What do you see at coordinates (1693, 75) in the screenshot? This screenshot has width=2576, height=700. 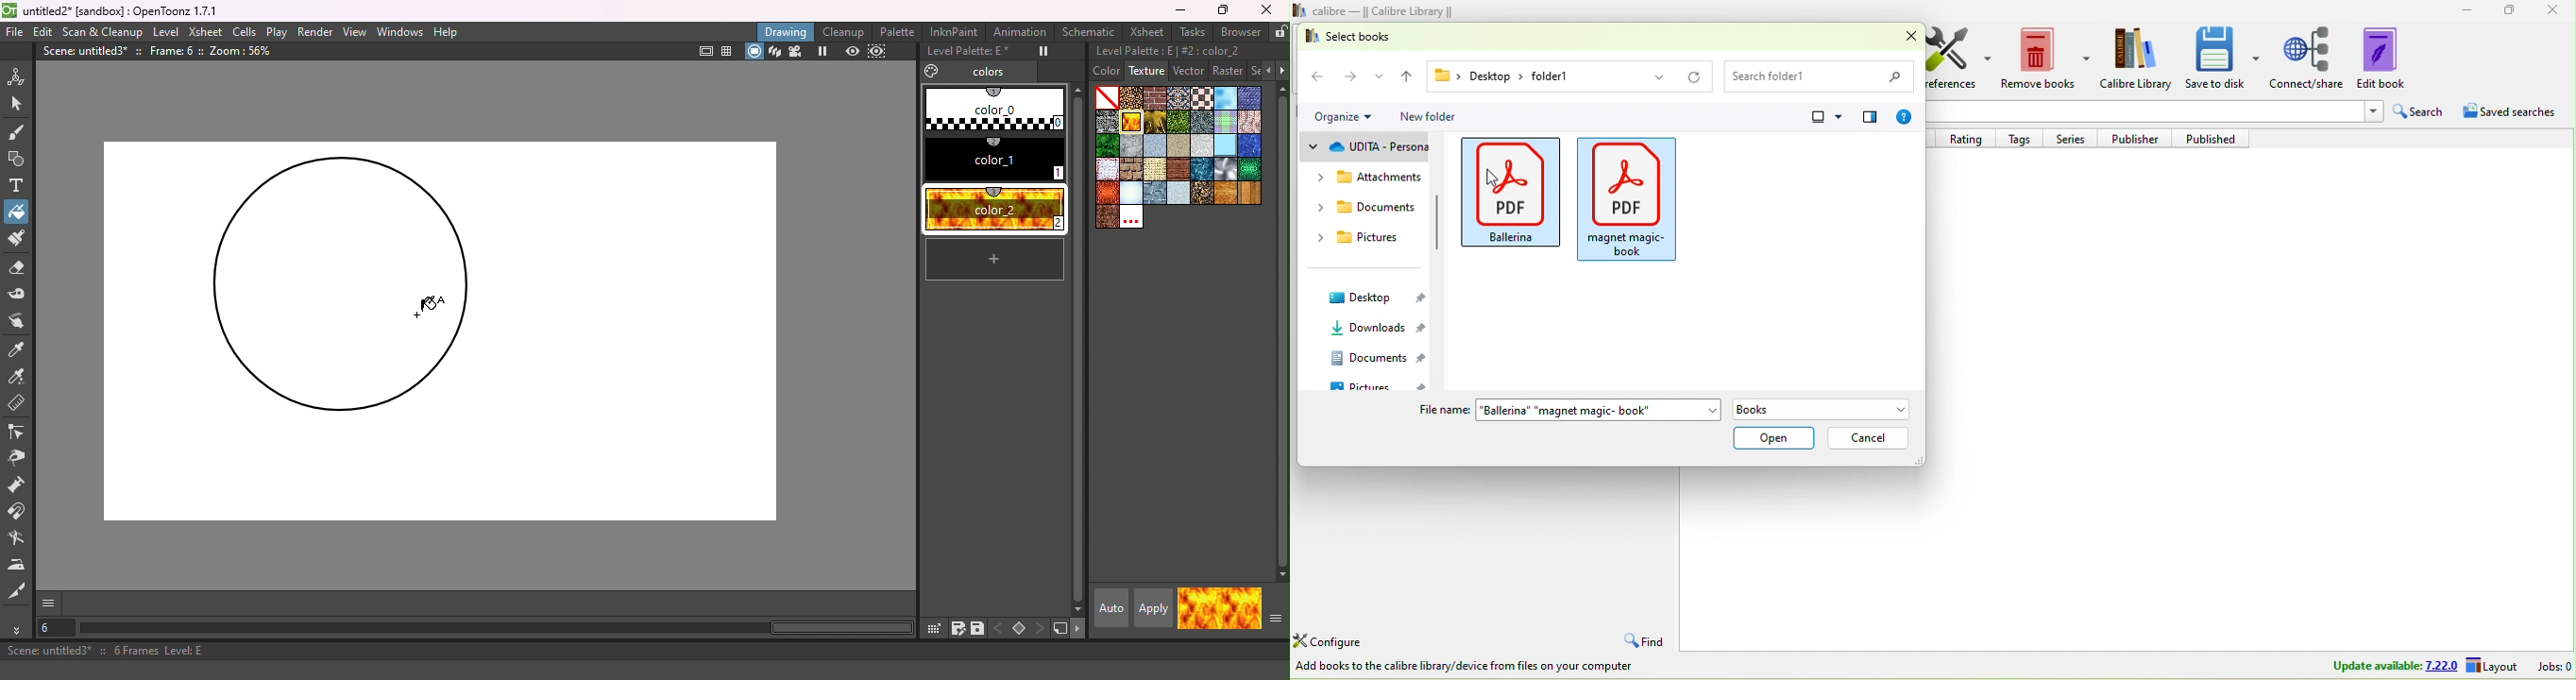 I see `reload` at bounding box center [1693, 75].